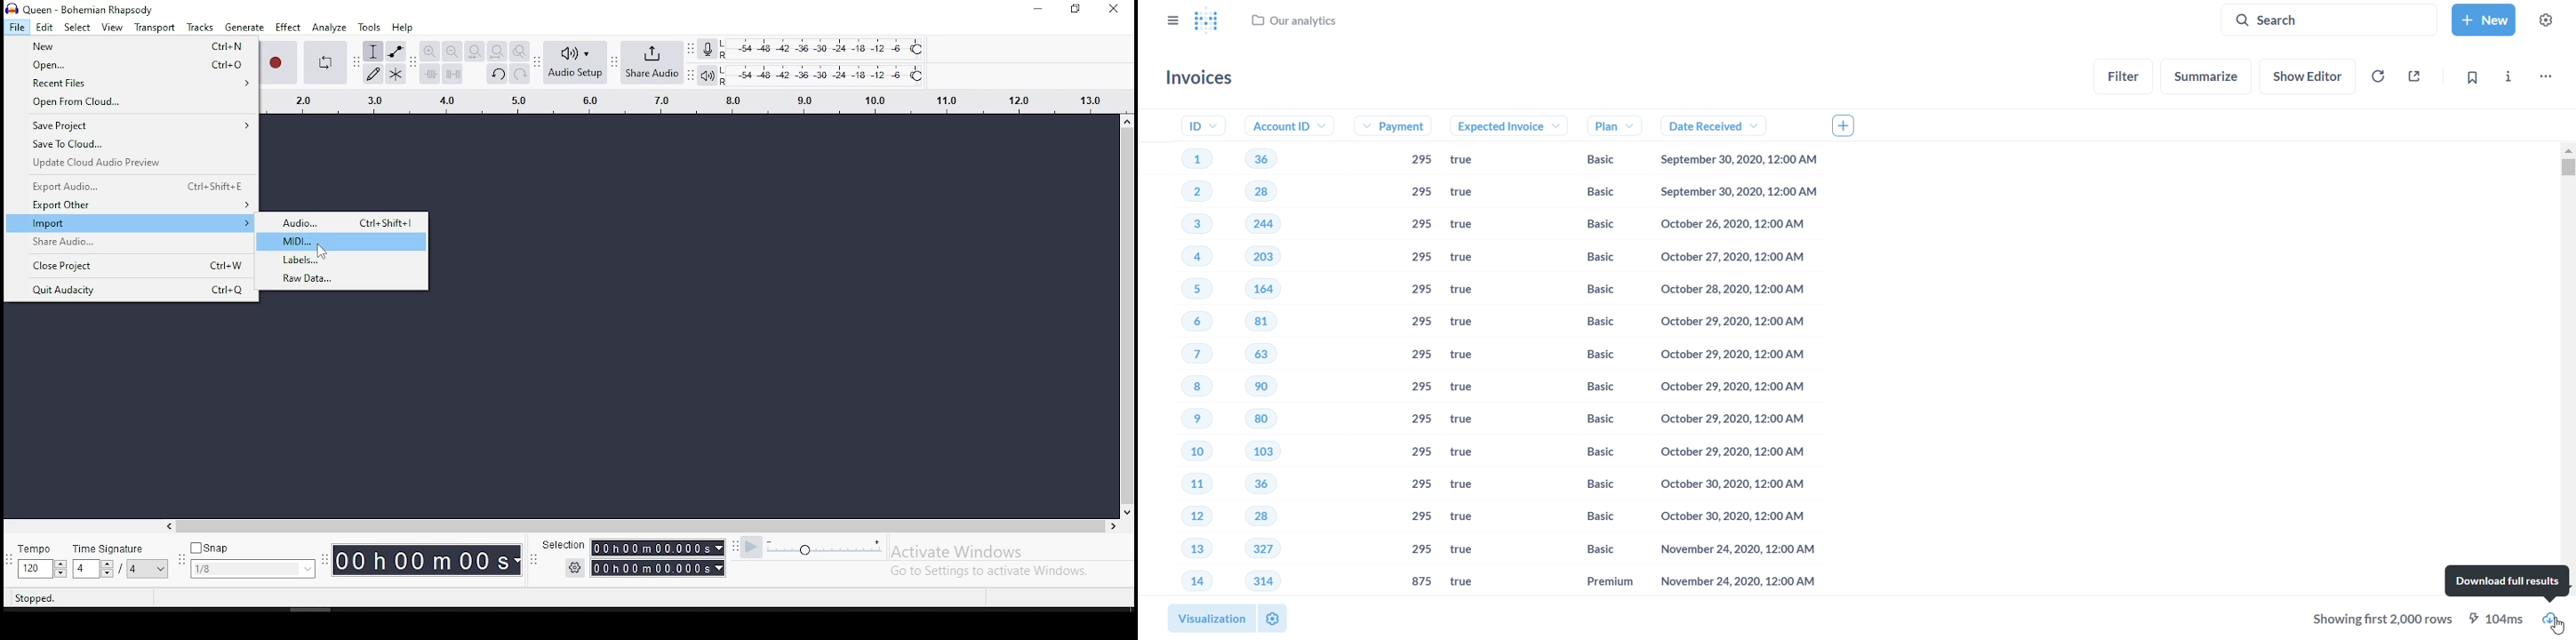 The image size is (2576, 644). I want to click on 295, so click(1423, 387).